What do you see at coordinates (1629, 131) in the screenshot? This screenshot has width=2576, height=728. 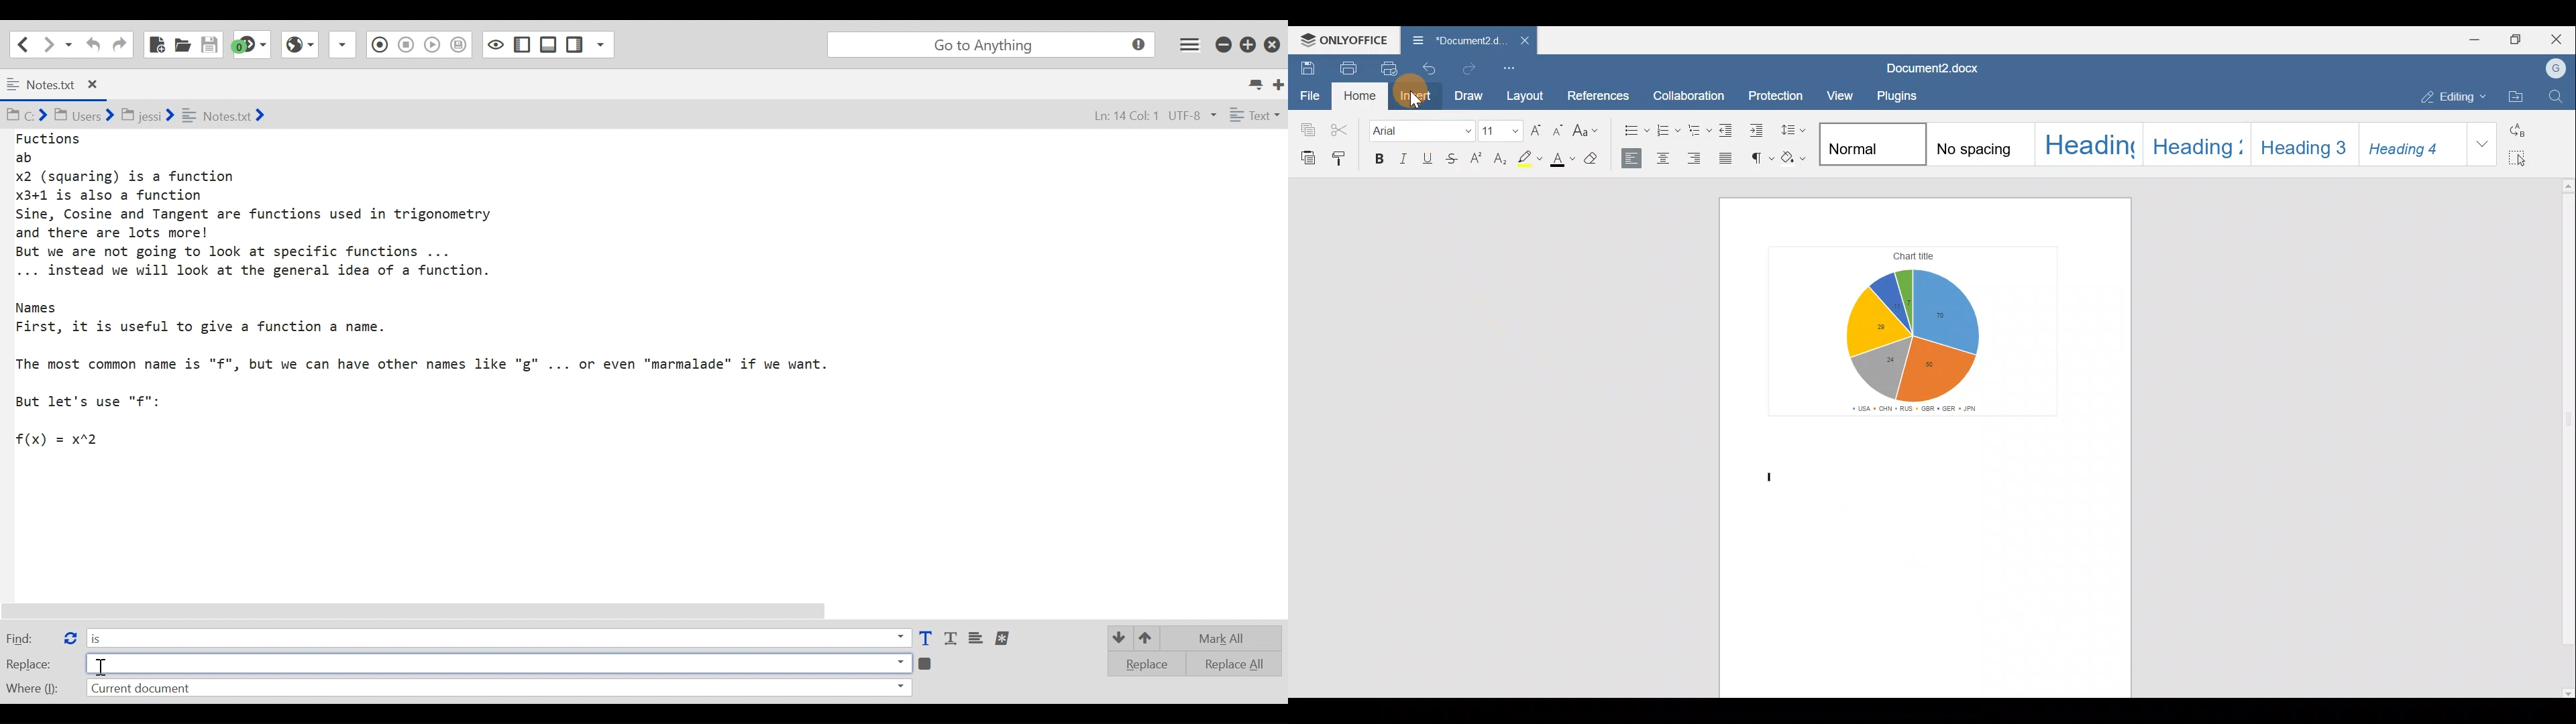 I see `Bullets` at bounding box center [1629, 131].